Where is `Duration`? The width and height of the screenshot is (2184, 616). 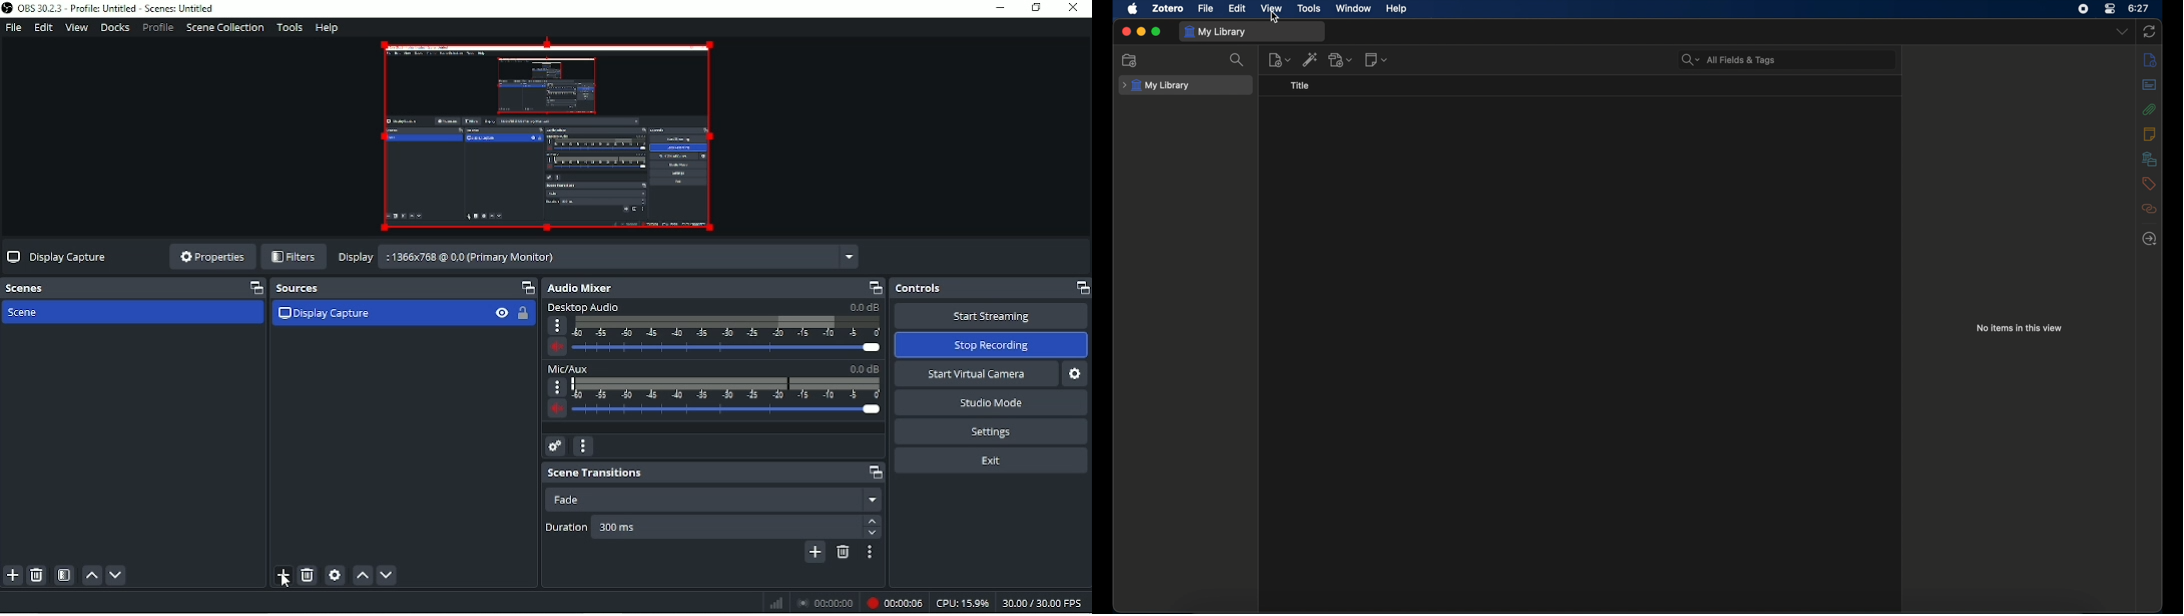 Duration is located at coordinates (564, 529).